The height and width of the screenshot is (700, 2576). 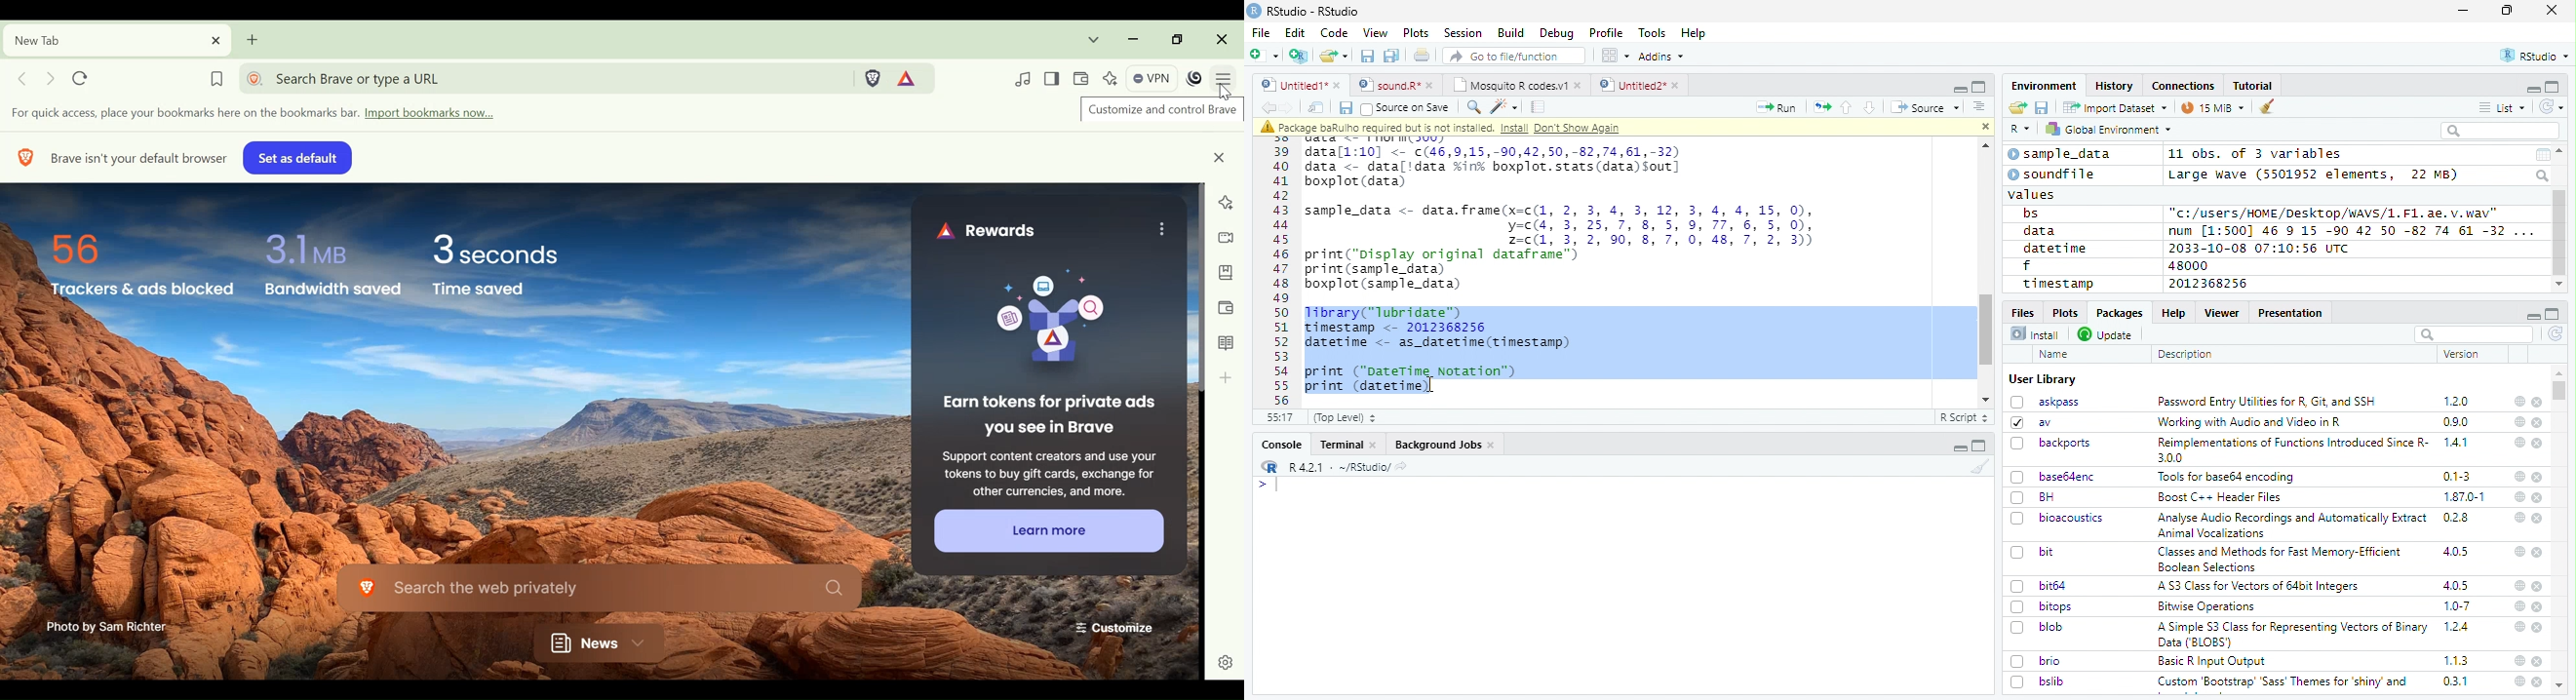 What do you see at coordinates (2465, 354) in the screenshot?
I see `Version` at bounding box center [2465, 354].